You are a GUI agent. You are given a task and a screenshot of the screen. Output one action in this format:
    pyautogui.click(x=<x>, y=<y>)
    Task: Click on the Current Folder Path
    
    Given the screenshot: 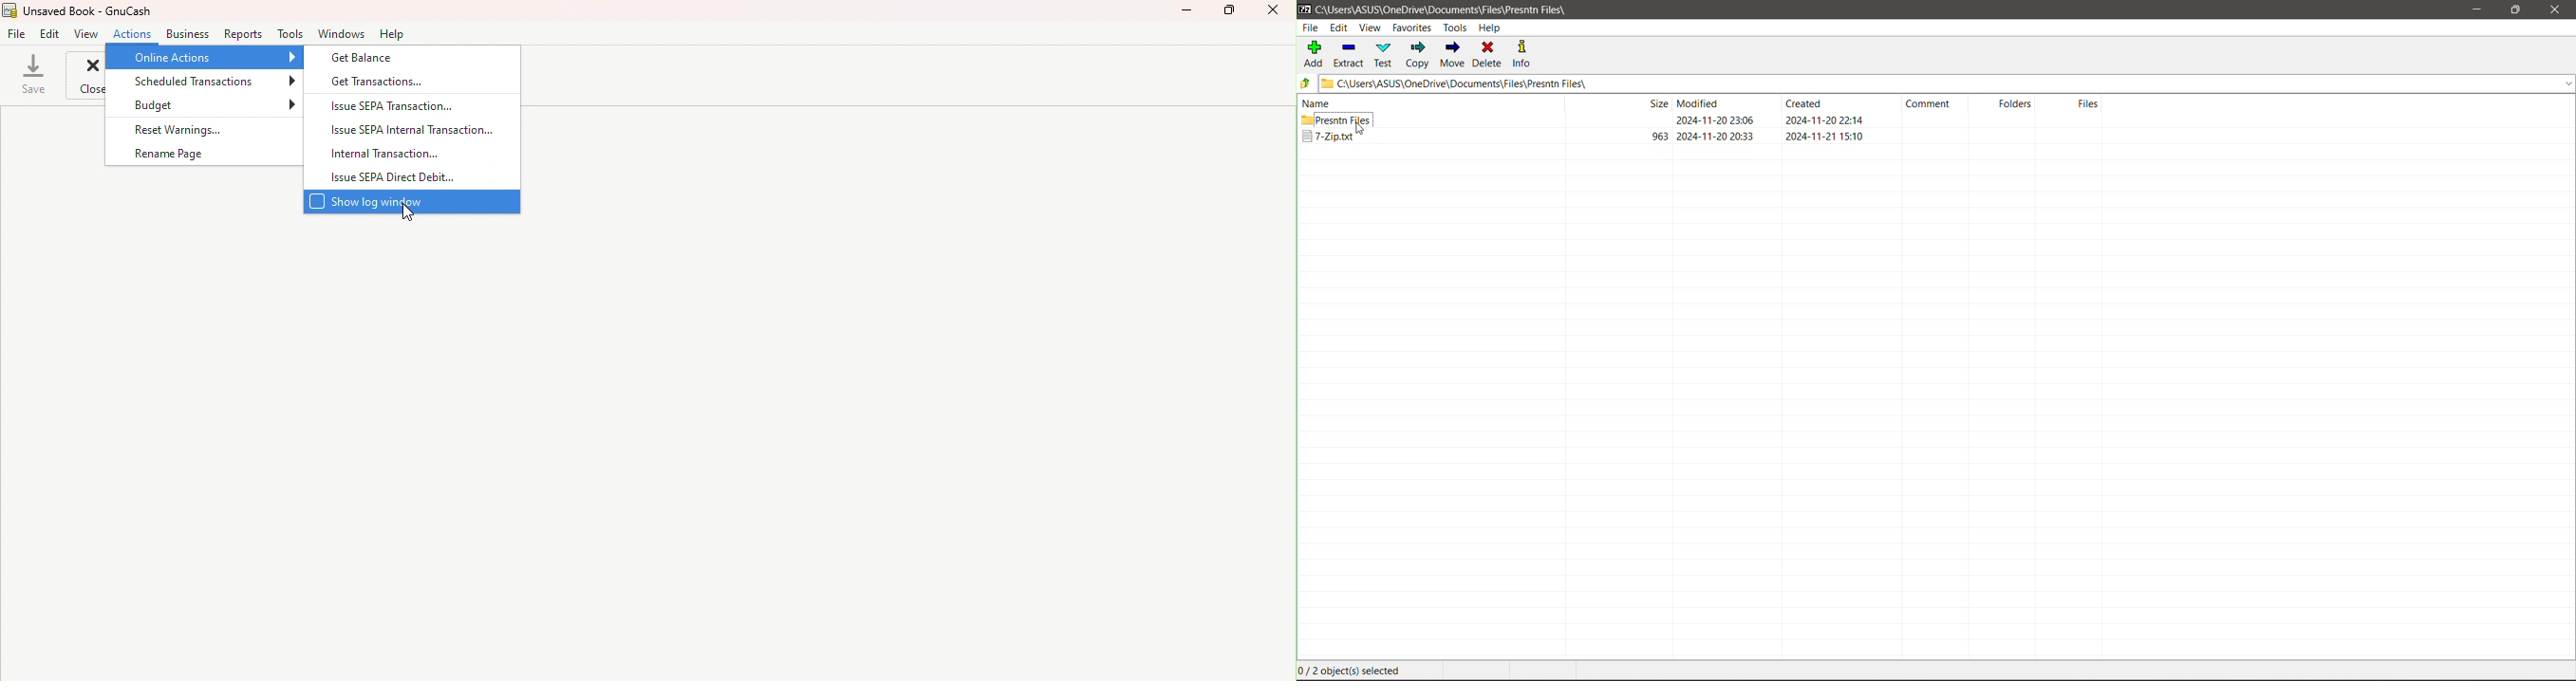 What is the action you would take?
    pyautogui.click(x=1945, y=81)
    